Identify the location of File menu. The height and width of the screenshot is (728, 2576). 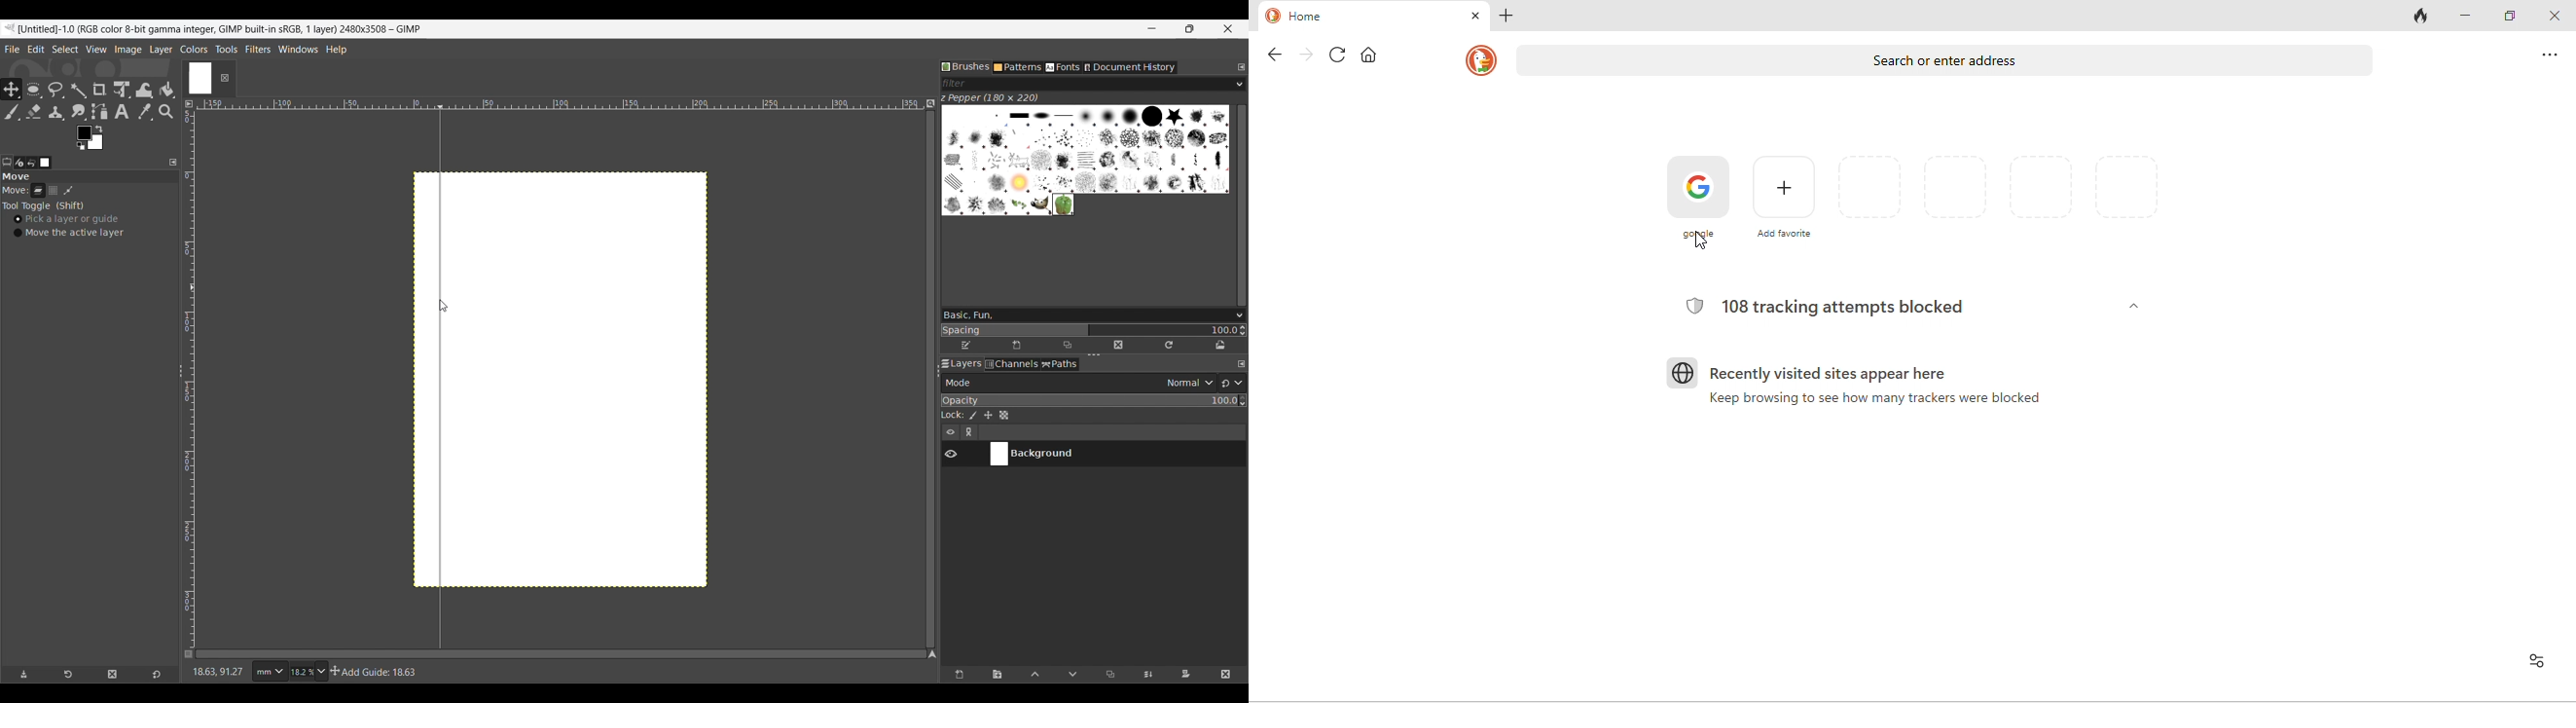
(12, 49).